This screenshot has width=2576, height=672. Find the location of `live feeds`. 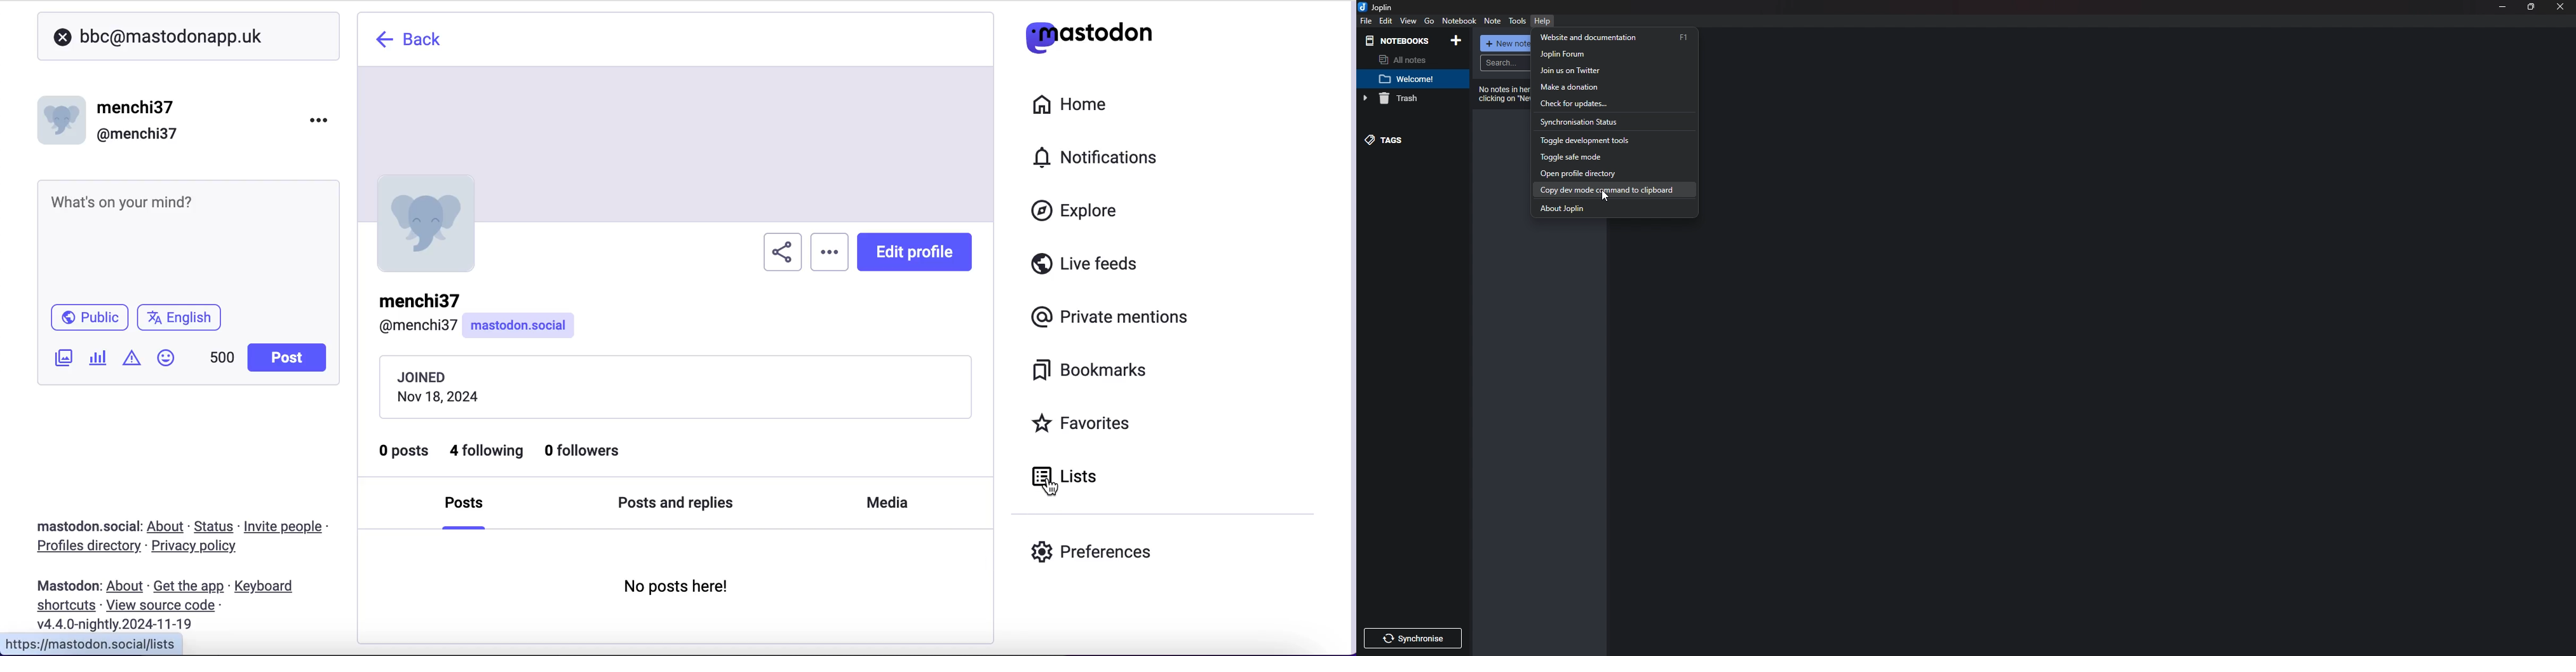

live feeds is located at coordinates (1085, 267).